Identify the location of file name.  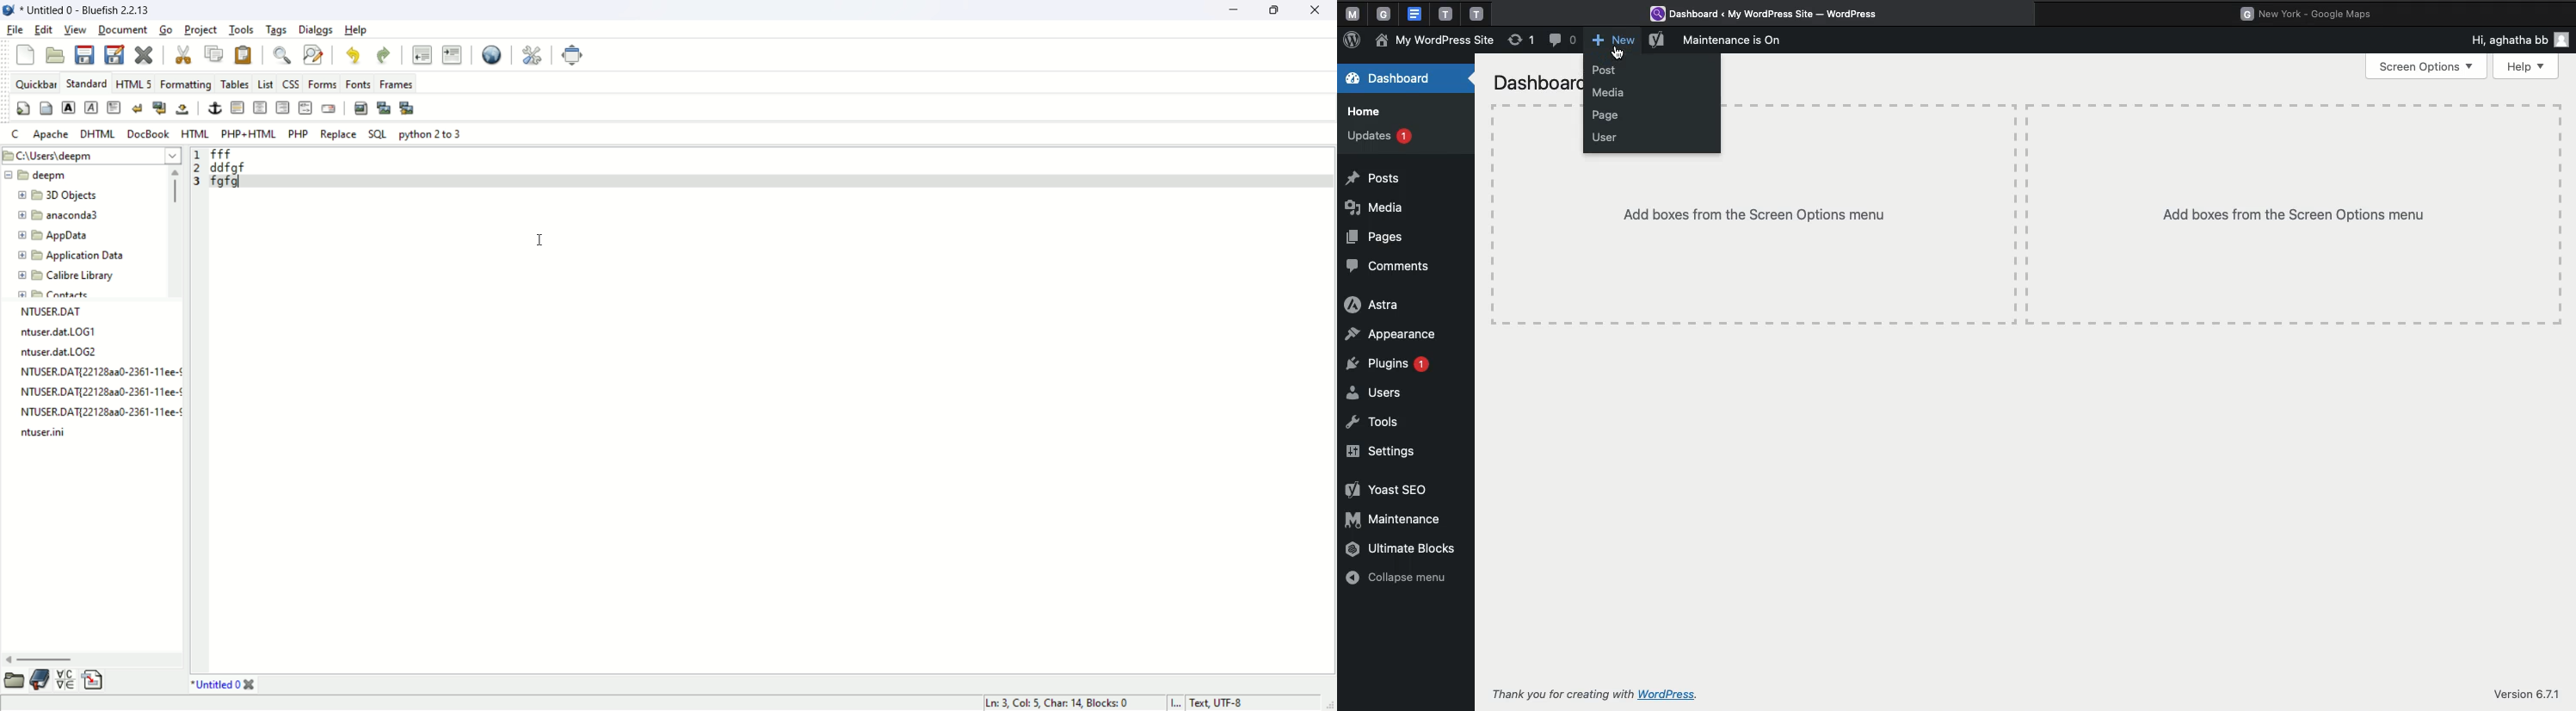
(68, 333).